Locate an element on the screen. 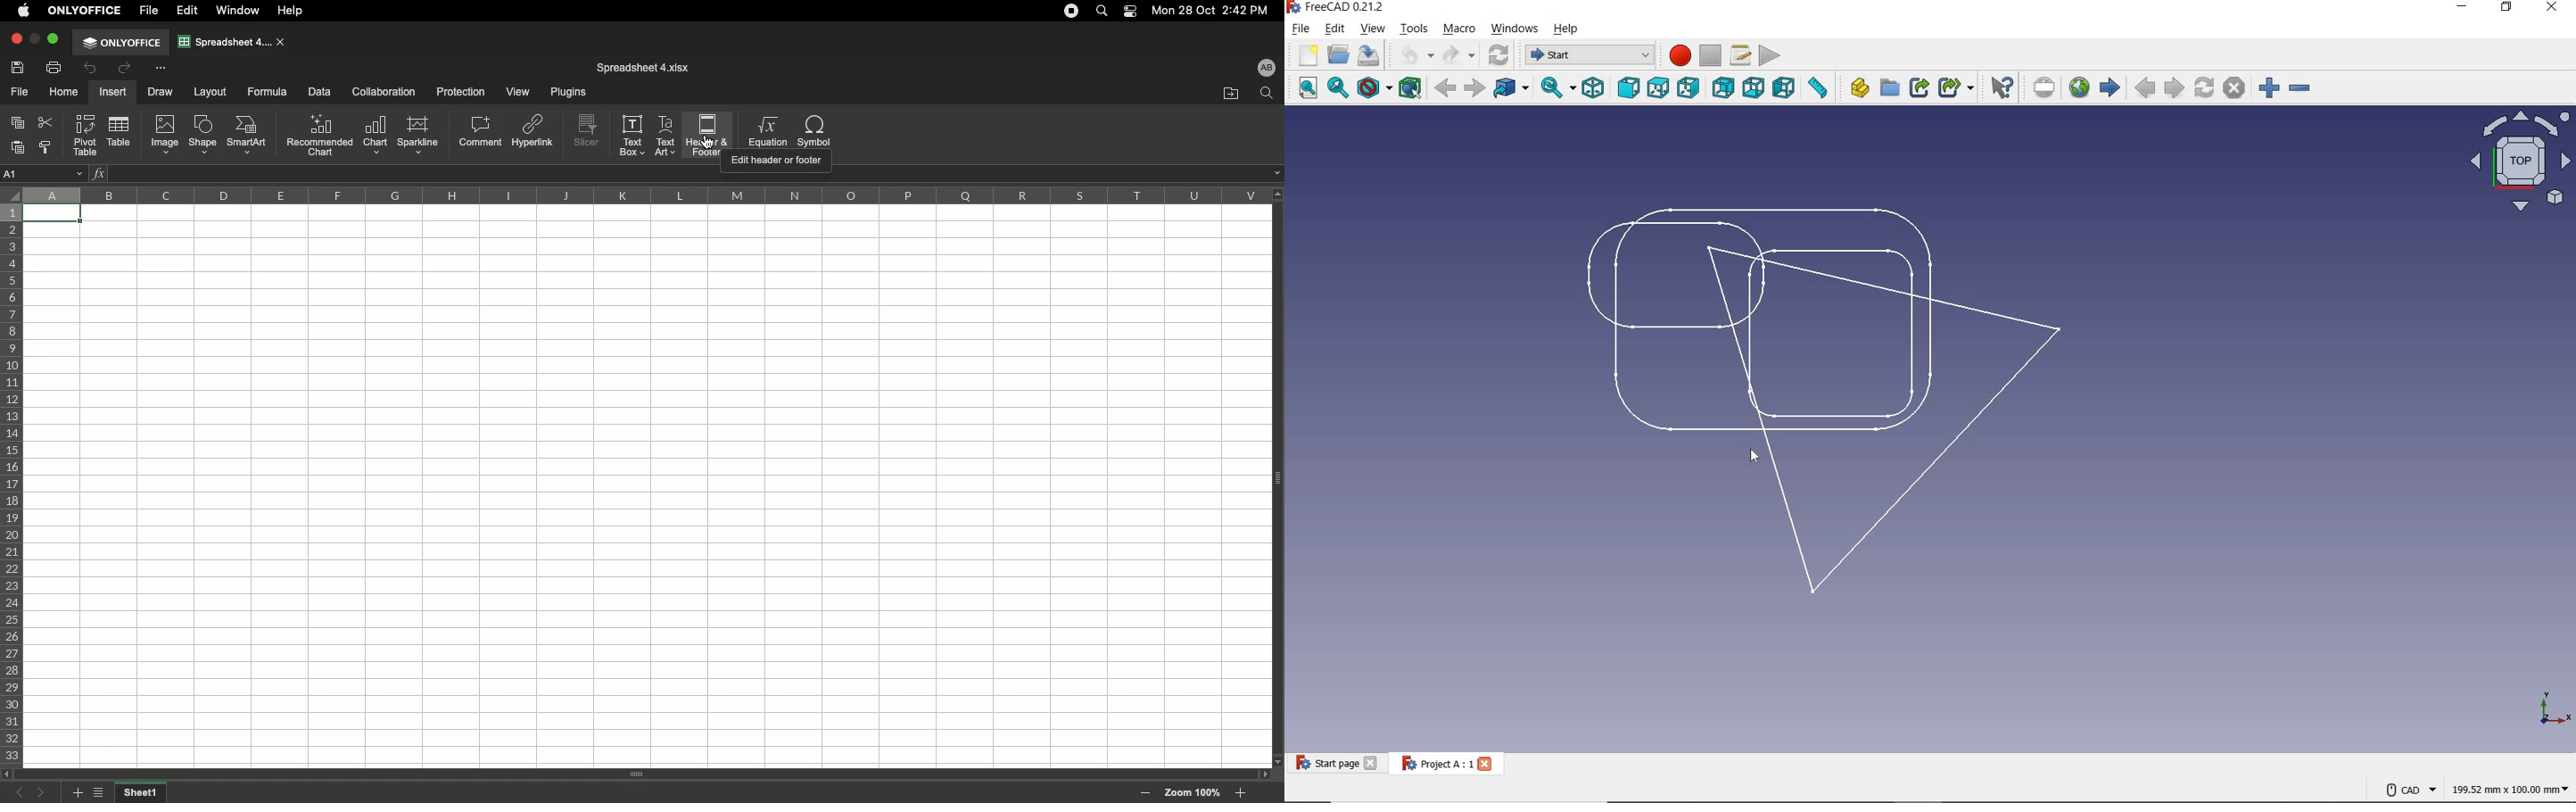 The image size is (2576, 812). Formula is located at coordinates (265, 91).